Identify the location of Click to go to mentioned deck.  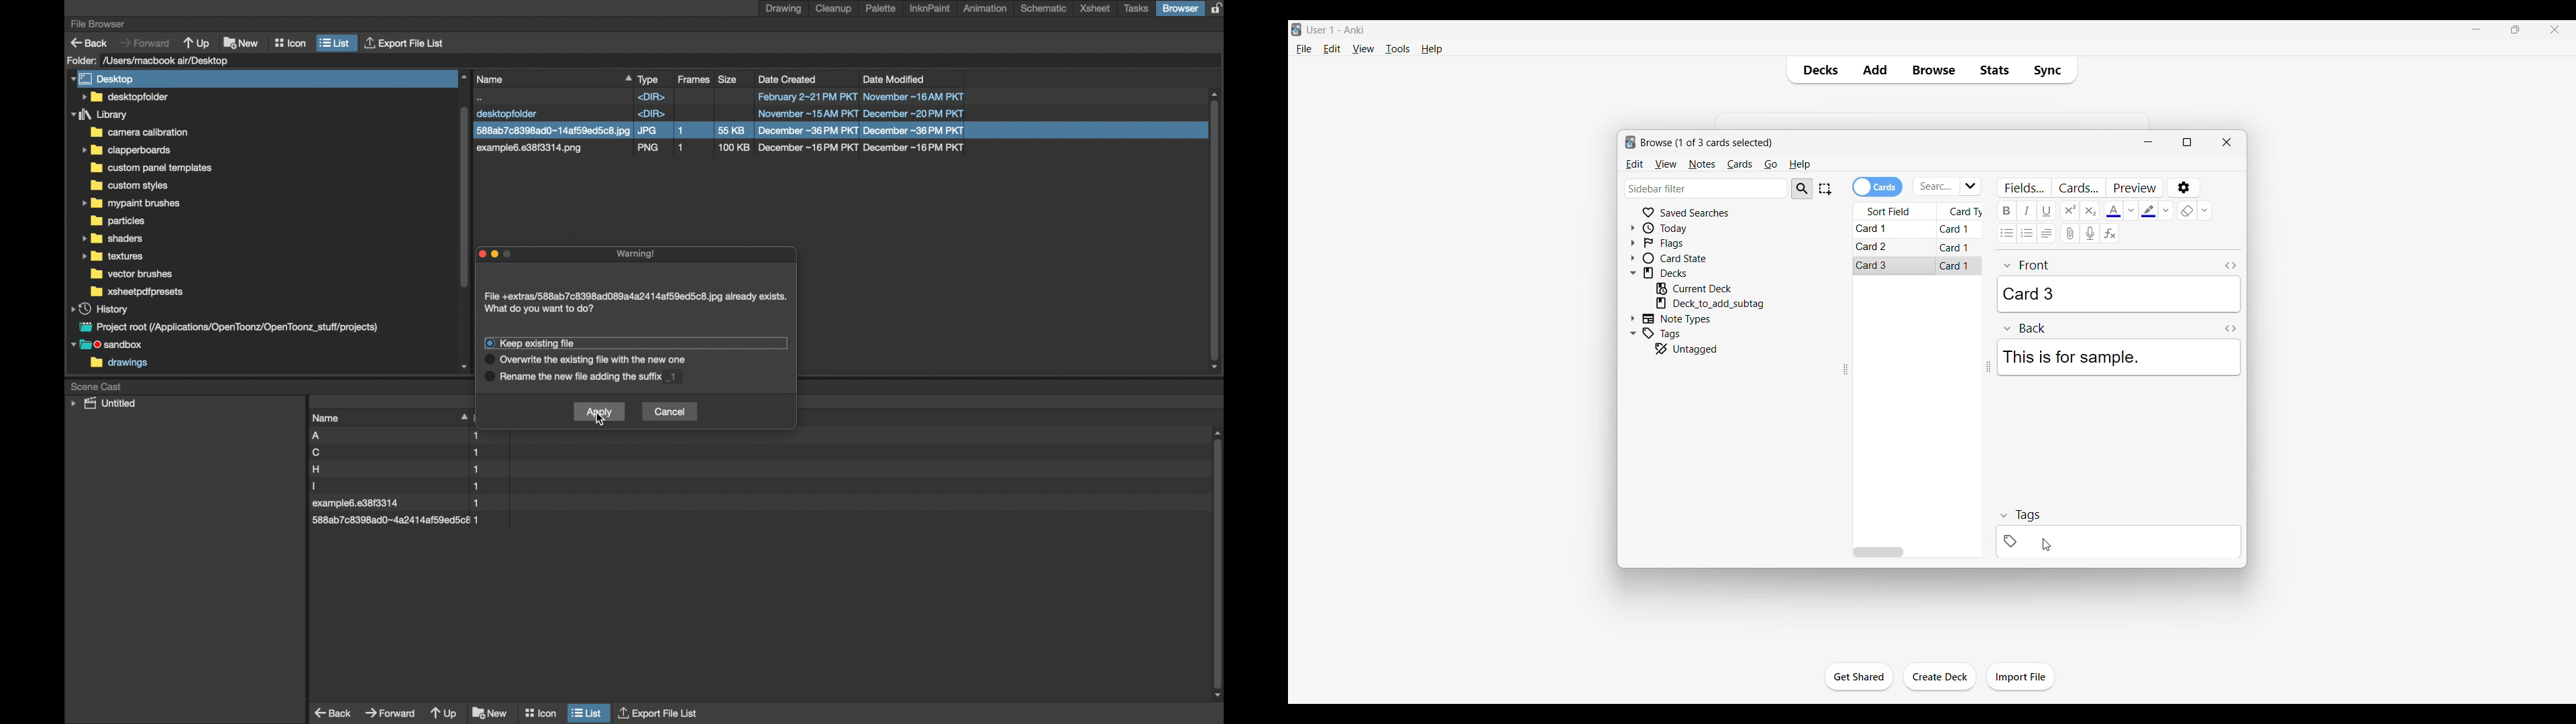
(1709, 304).